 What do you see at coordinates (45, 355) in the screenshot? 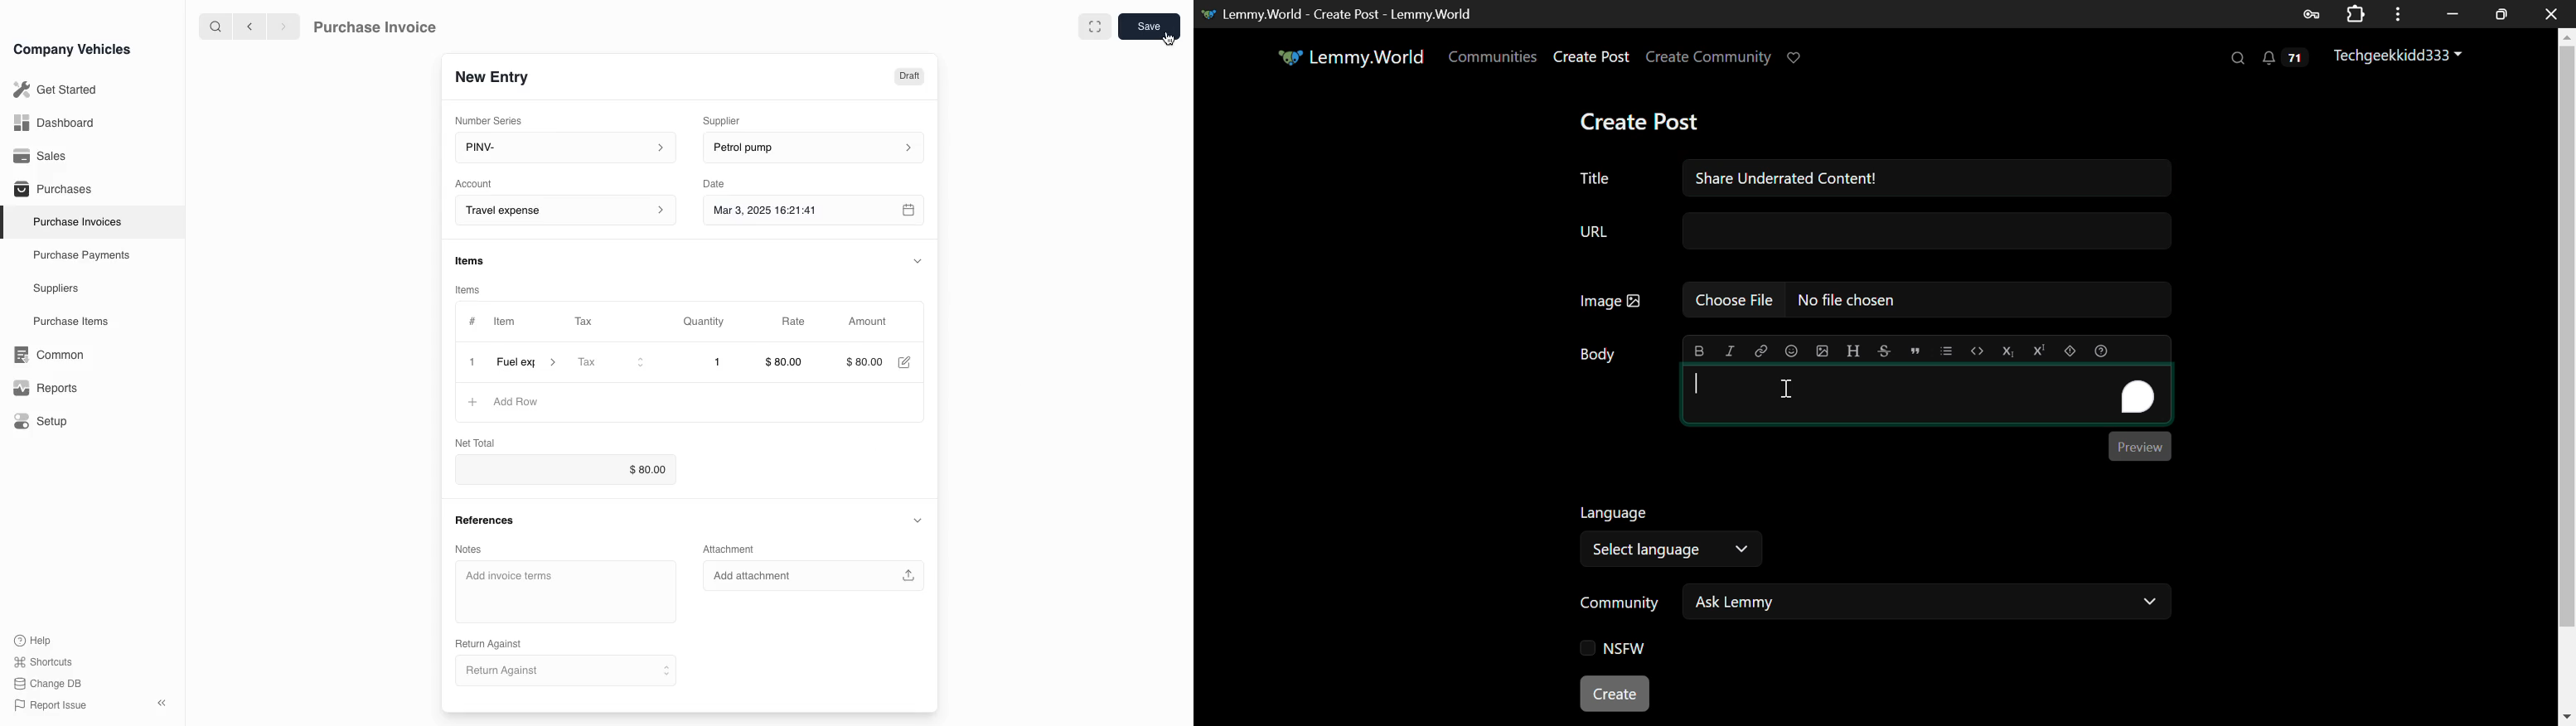
I see `Common` at bounding box center [45, 355].